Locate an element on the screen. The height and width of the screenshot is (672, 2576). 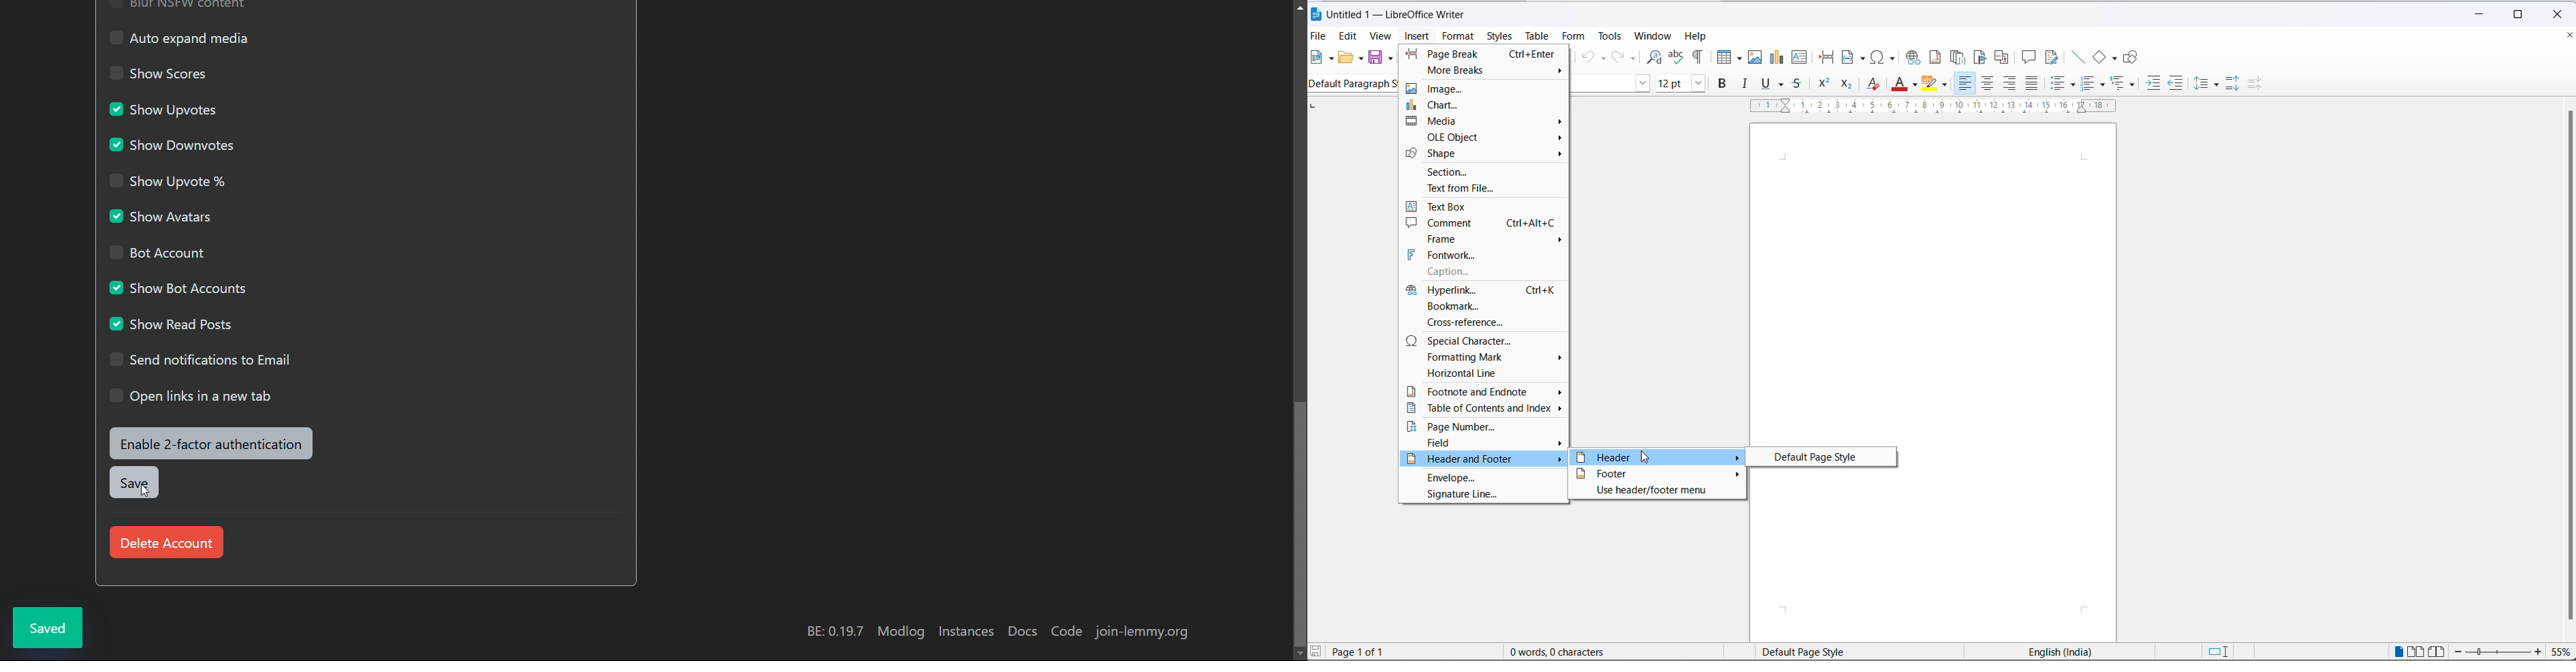
basic shapes is located at coordinates (2115, 59).